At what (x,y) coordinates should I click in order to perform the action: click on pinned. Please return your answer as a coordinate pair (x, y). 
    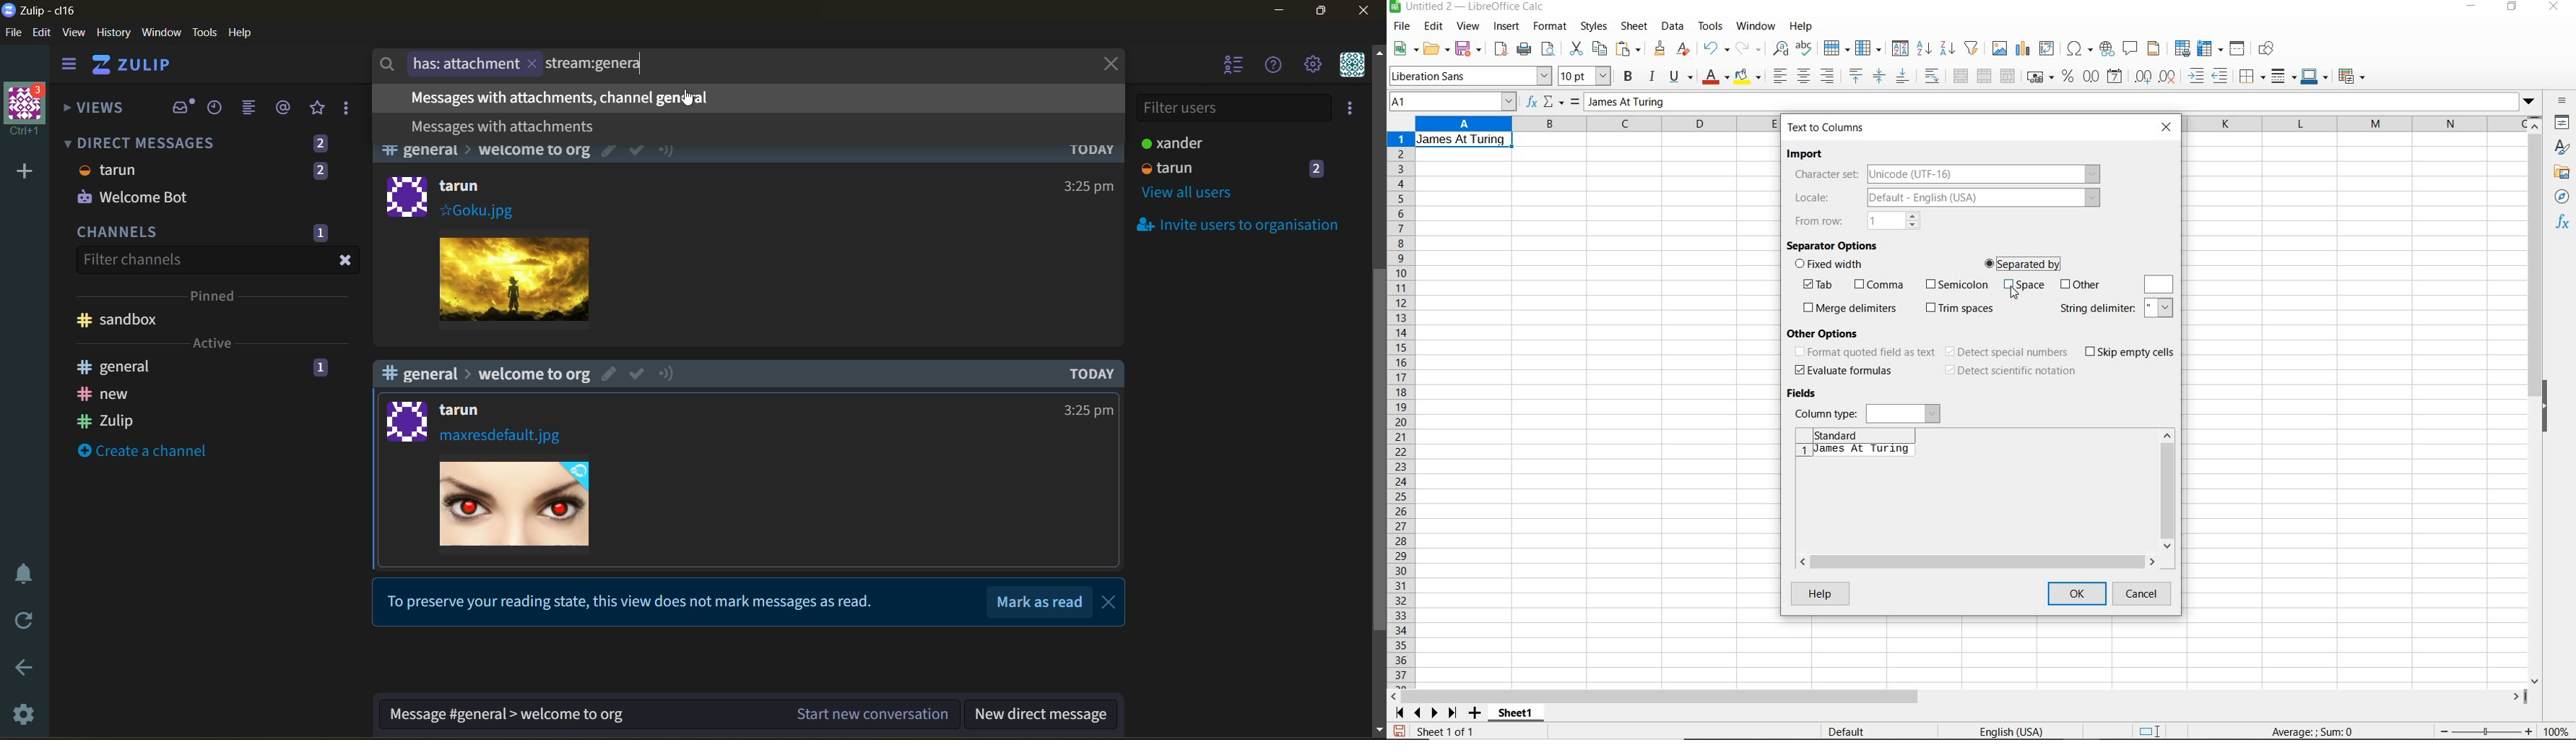
    Looking at the image, I should click on (215, 298).